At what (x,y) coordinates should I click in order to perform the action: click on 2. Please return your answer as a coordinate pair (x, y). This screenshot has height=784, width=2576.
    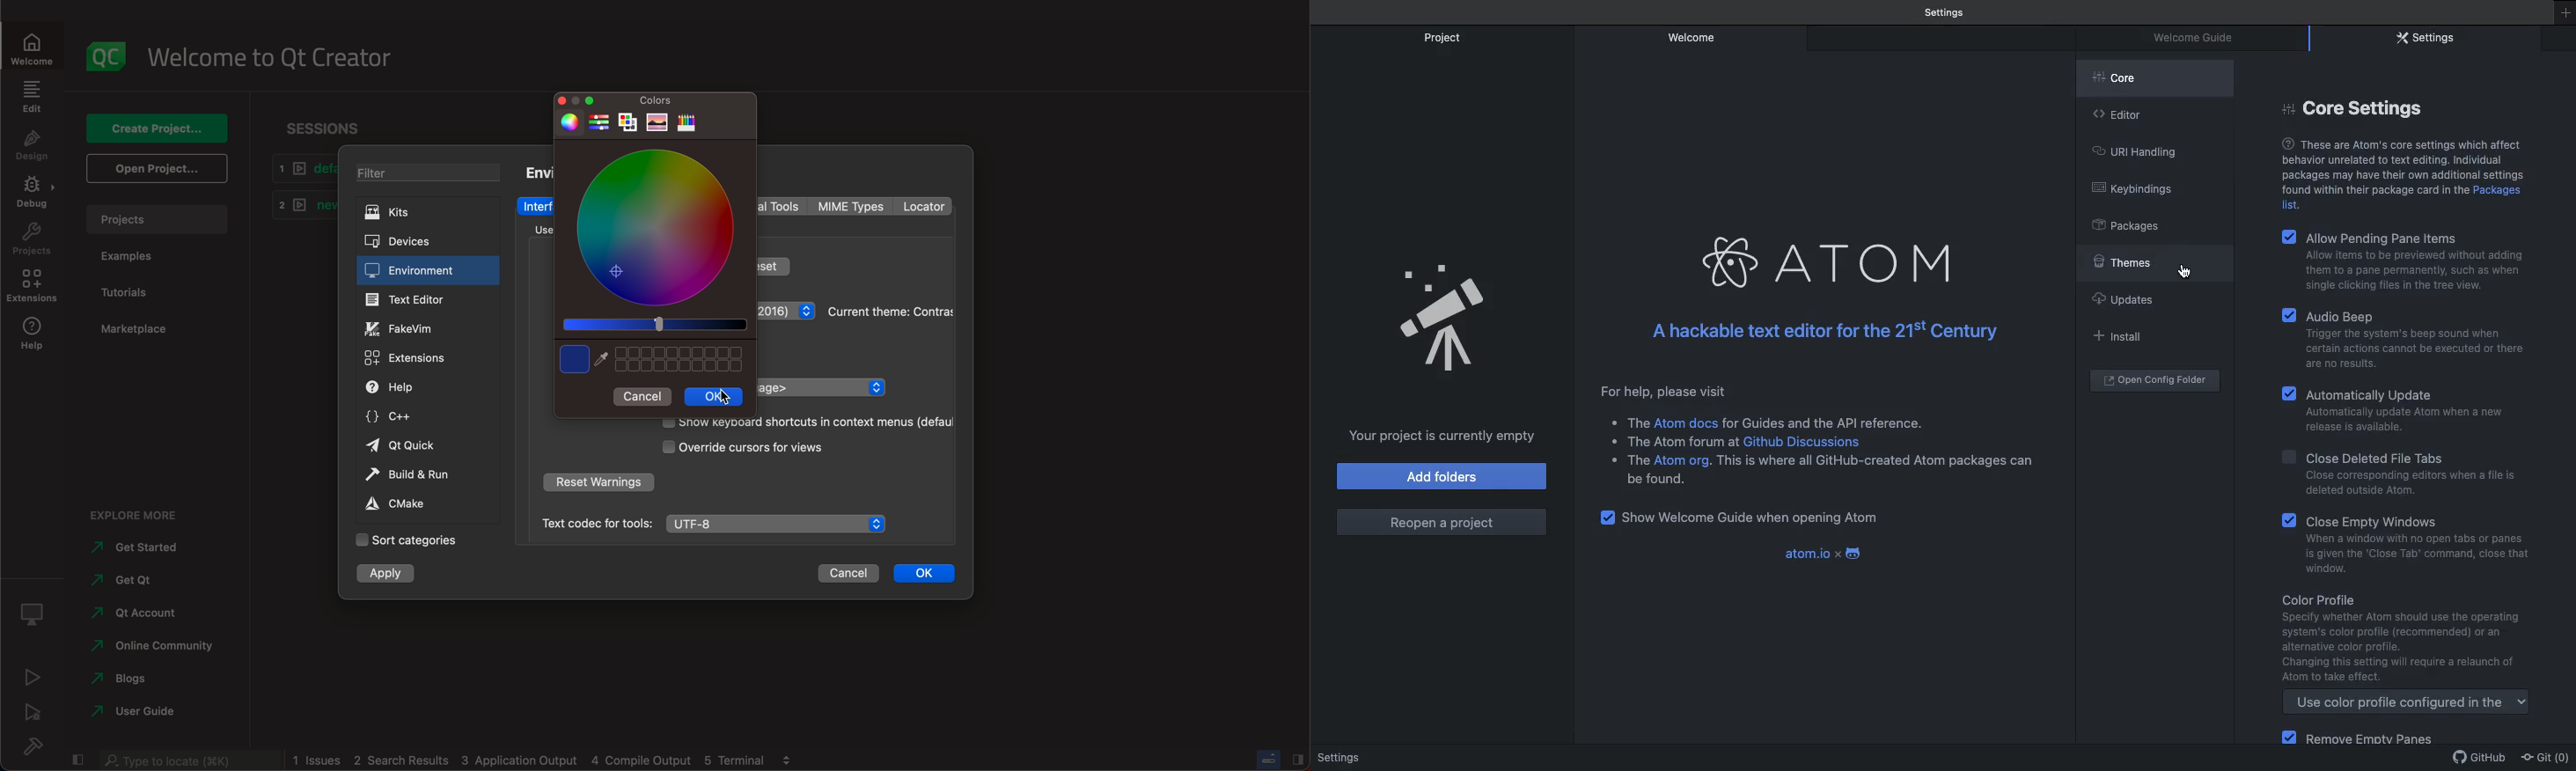
    Looking at the image, I should click on (300, 203).